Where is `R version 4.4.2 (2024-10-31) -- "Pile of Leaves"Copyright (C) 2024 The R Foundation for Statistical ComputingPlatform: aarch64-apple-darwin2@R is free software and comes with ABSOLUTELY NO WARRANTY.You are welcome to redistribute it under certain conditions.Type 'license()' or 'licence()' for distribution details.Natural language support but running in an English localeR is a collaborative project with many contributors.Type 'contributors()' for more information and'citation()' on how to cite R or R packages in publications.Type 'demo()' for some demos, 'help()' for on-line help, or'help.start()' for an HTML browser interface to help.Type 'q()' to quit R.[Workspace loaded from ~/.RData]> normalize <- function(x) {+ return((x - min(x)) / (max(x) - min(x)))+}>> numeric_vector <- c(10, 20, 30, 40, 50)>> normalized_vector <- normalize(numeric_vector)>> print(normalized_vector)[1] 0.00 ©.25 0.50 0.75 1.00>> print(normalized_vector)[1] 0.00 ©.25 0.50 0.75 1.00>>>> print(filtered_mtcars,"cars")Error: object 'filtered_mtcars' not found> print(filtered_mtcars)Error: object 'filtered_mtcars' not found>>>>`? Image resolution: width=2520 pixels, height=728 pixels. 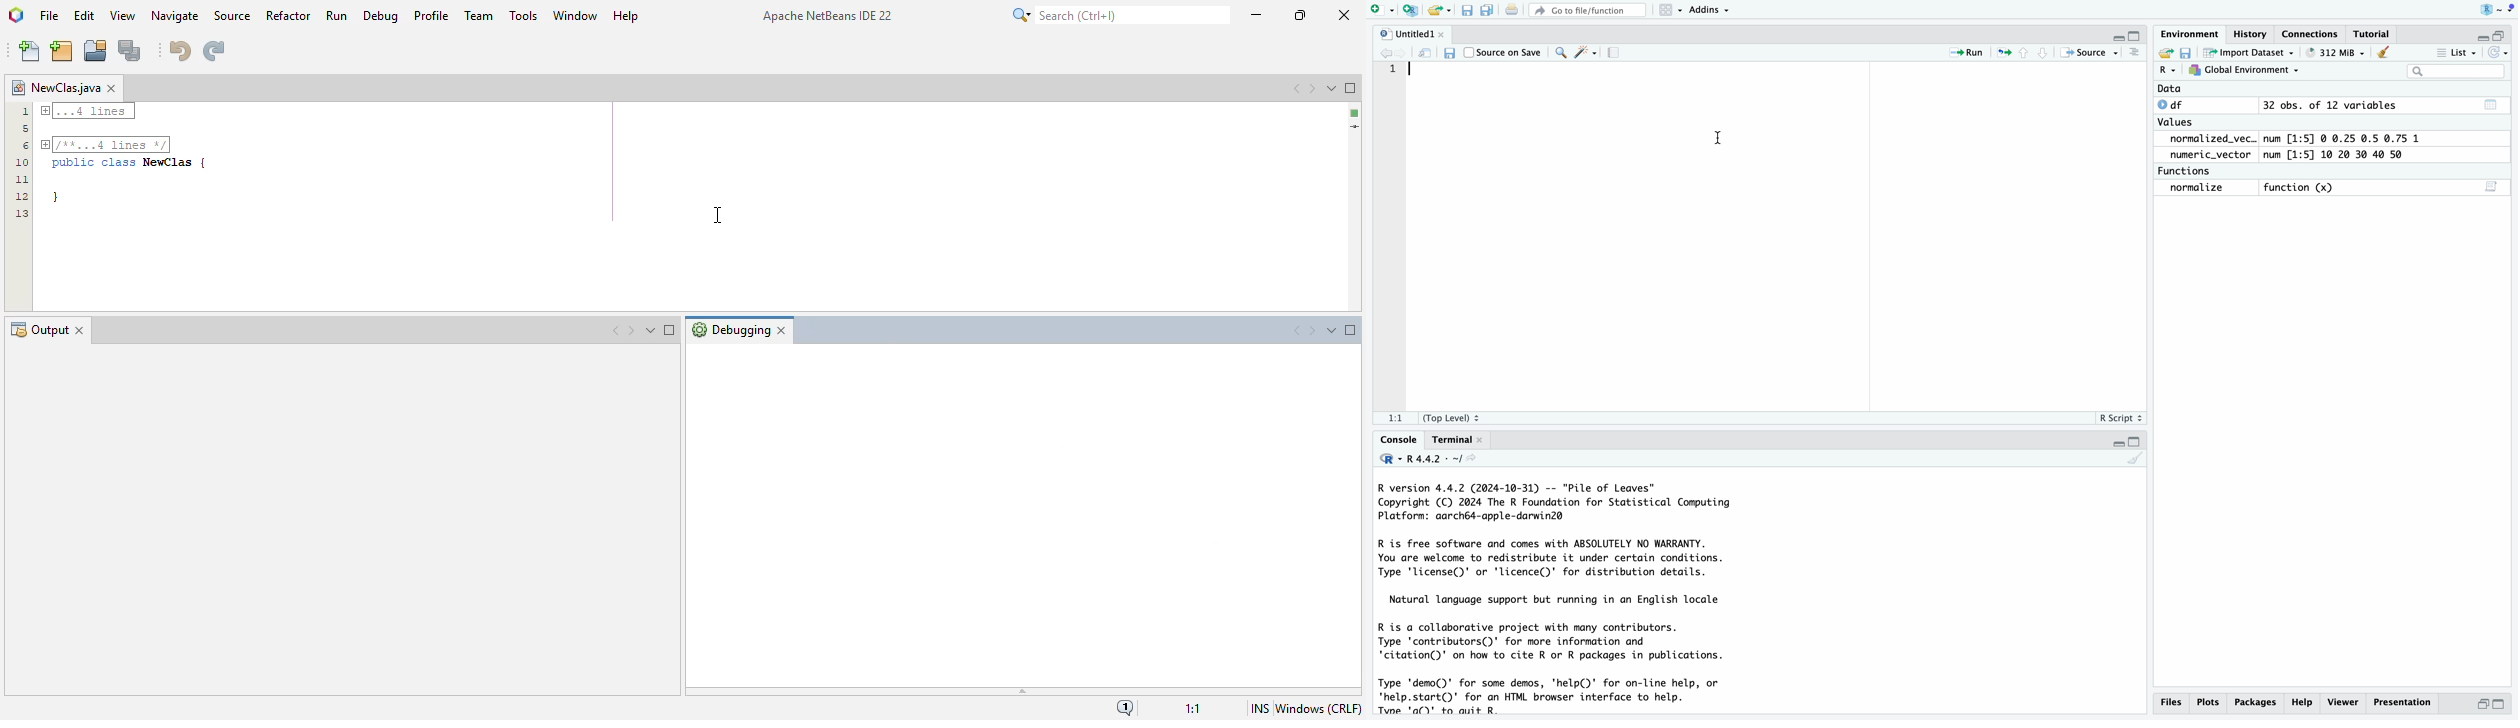 R version 4.4.2 (2024-10-31) -- "Pile of Leaves"Copyright (C) 2024 The R Foundation for Statistical ComputingPlatform: aarch64-apple-darwin2@R is free software and comes with ABSOLUTELY NO WARRANTY.You are welcome to redistribute it under certain conditions.Type 'license()' or 'licence()' for distribution details.Natural language support but running in an English localeR is a collaborative project with many contributors.Type 'contributors()' for more information and'citation()' on how to cite R or R packages in publications.Type 'demo()' for some demos, 'help()' for on-line help, or'help.start()' for an HTML browser interface to help.Type 'q()' to quit R.[Workspace loaded from ~/.RData]> normalize <- function(x) {+ return((x - min(x)) / (max(x) - min(x)))+}>> numeric_vector <- c(10, 20, 30, 40, 50)>> normalized_vector <- normalize(numeric_vector)>> print(normalized_vector)[1] 0.00 ©.25 0.50 0.75 1.00>> print(normalized_vector)[1] 0.00 ©.25 0.50 0.75 1.00>>>> print(filtered_mtcars,"cars")Error: object 'filtered_mtcars' not found> print(filtered_mtcars)Error: object 'filtered_mtcars' not found>>>> is located at coordinates (1755, 599).